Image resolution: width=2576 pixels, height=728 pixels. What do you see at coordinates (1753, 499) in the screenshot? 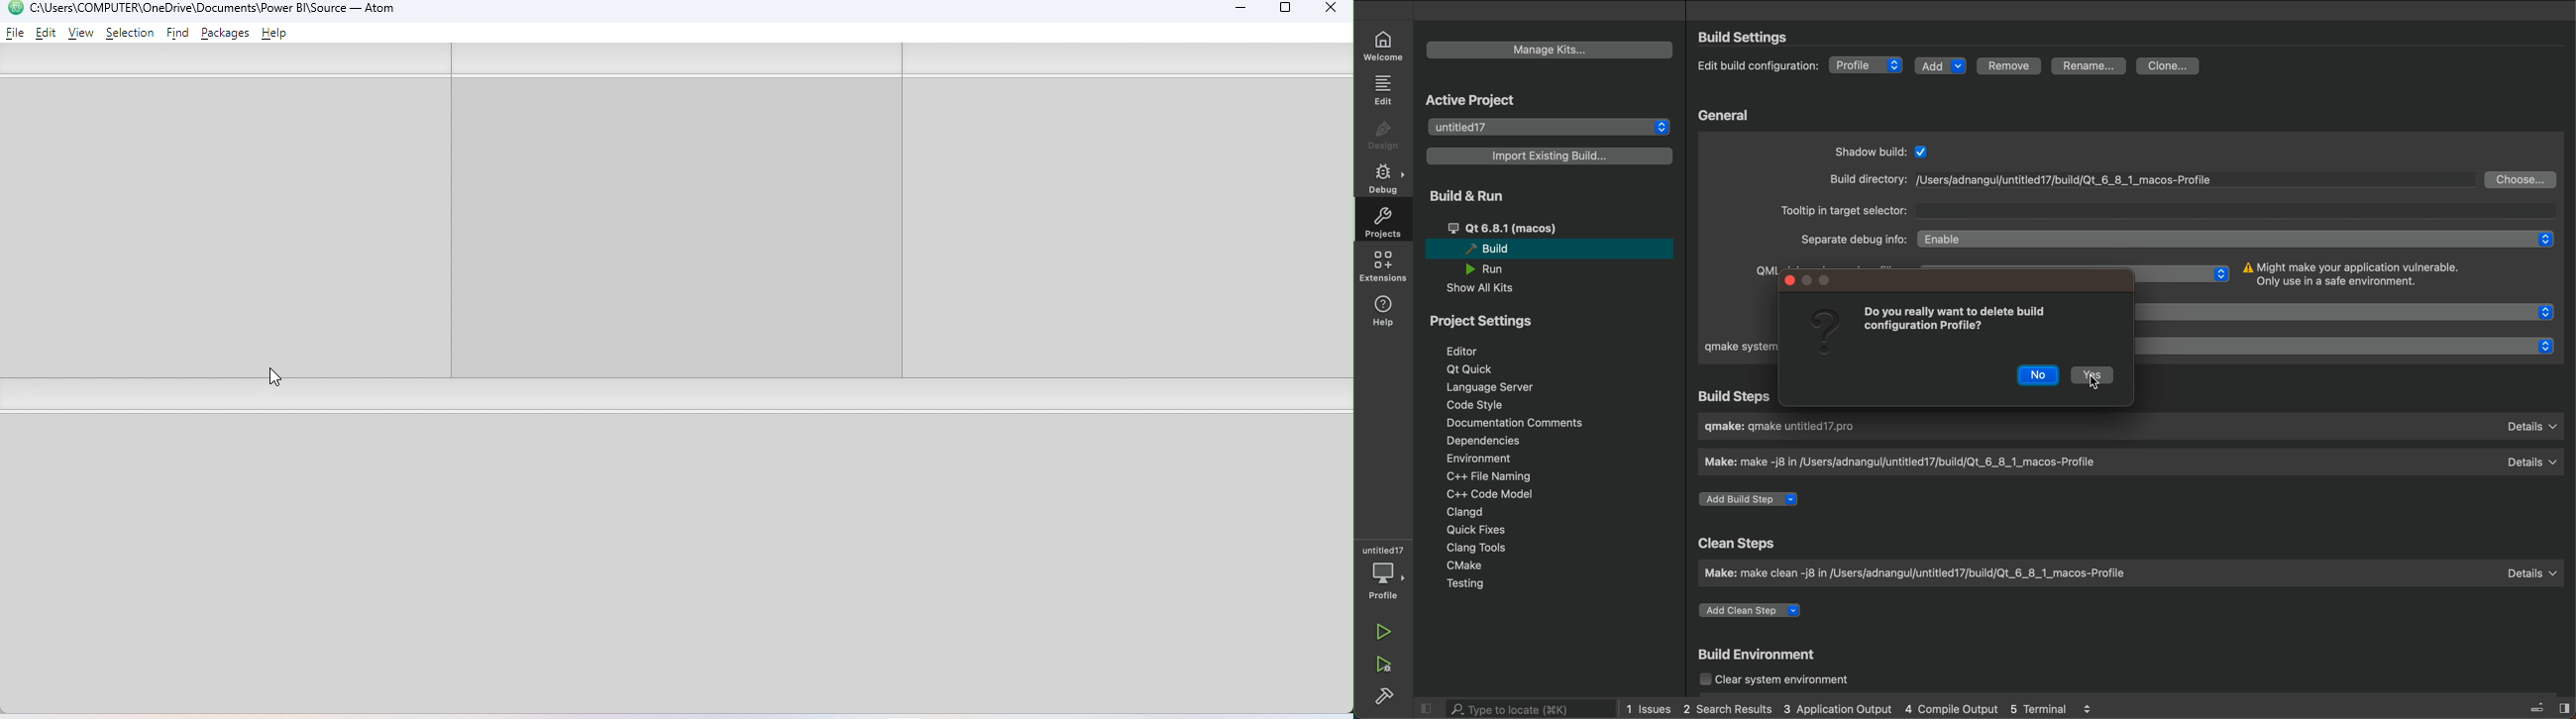
I see `add a build step` at bounding box center [1753, 499].